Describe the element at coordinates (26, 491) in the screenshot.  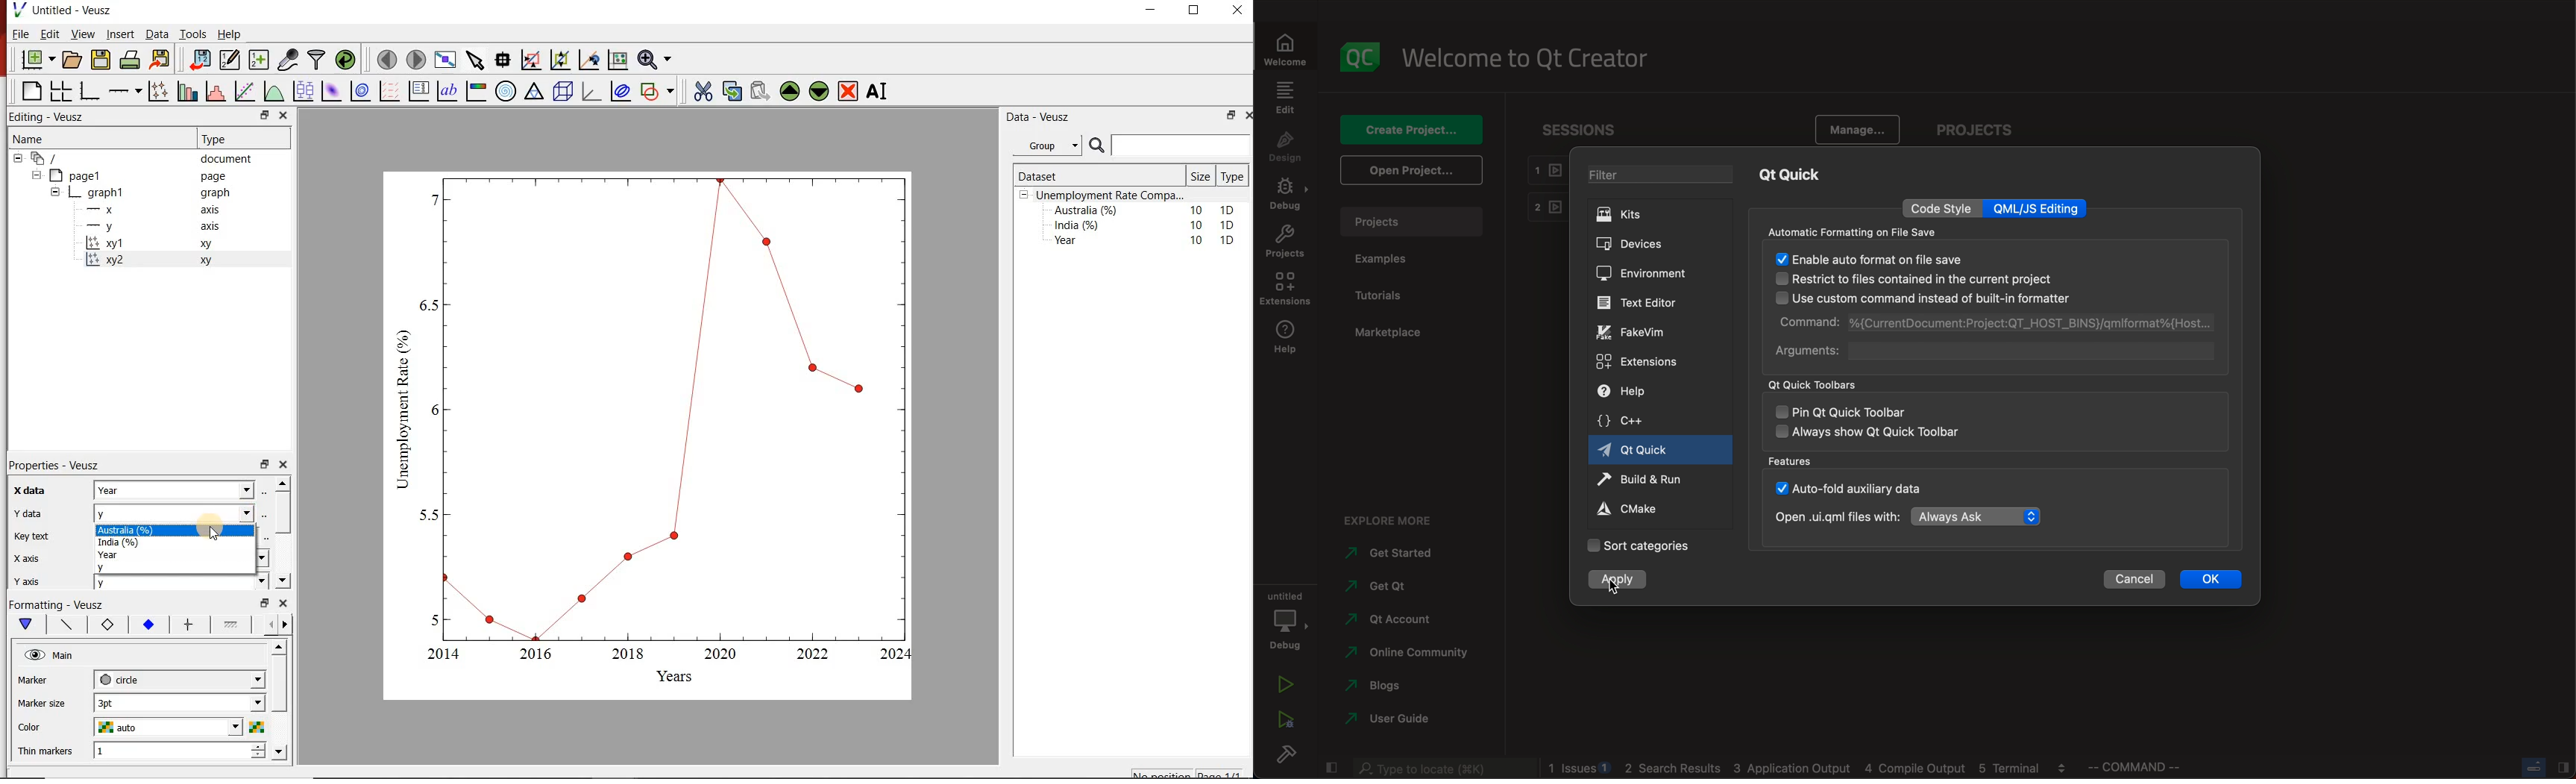
I see `x data` at that location.